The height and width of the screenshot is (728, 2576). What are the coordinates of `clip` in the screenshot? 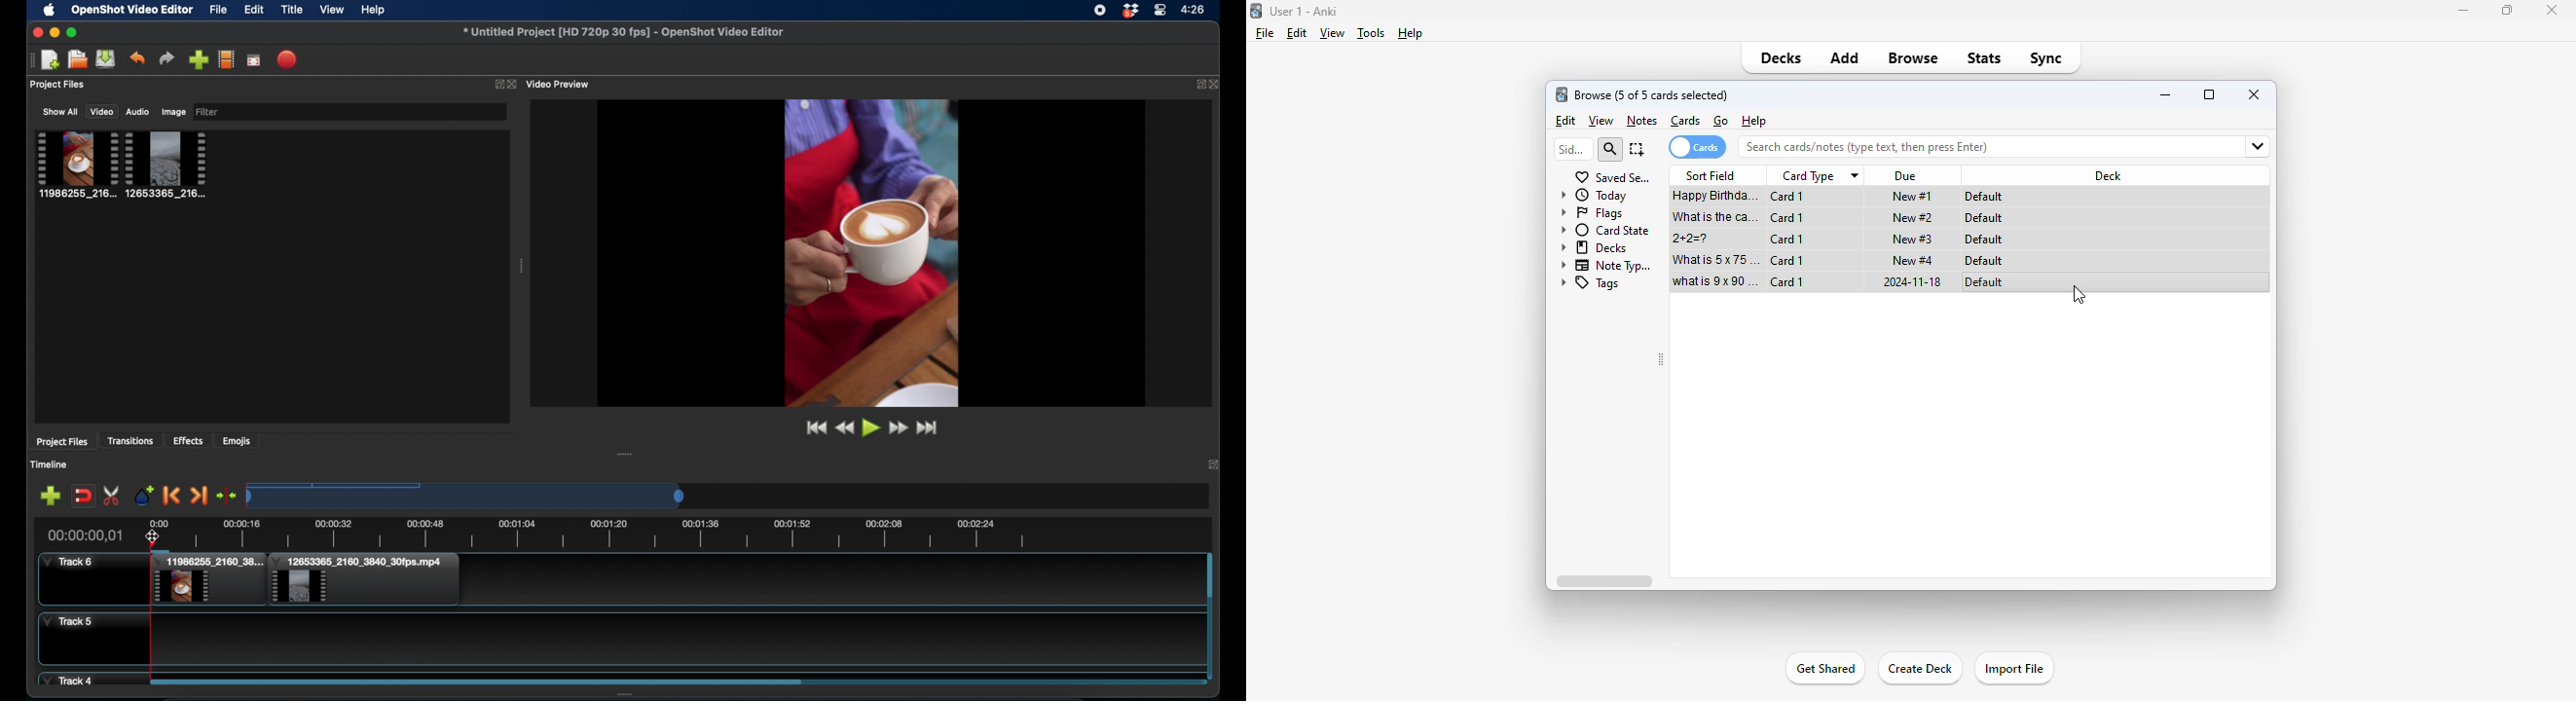 It's located at (364, 580).